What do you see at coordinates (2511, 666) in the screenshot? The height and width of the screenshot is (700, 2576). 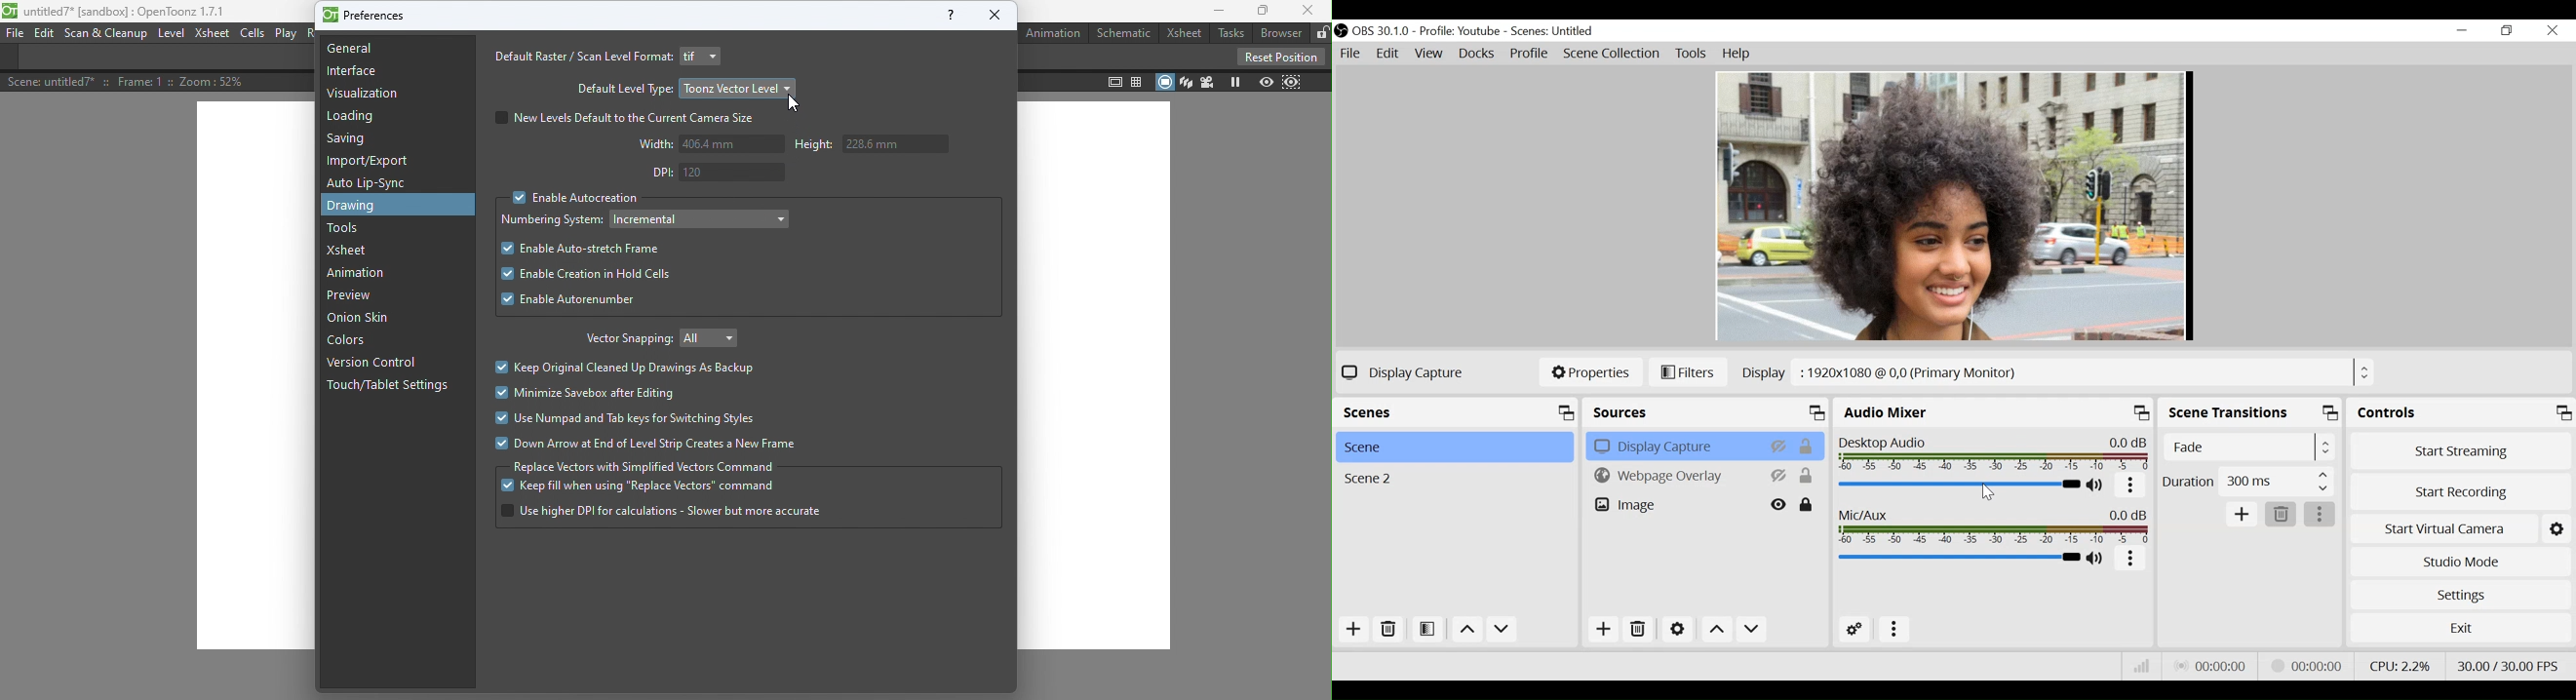 I see `Frame Rate Second` at bounding box center [2511, 666].